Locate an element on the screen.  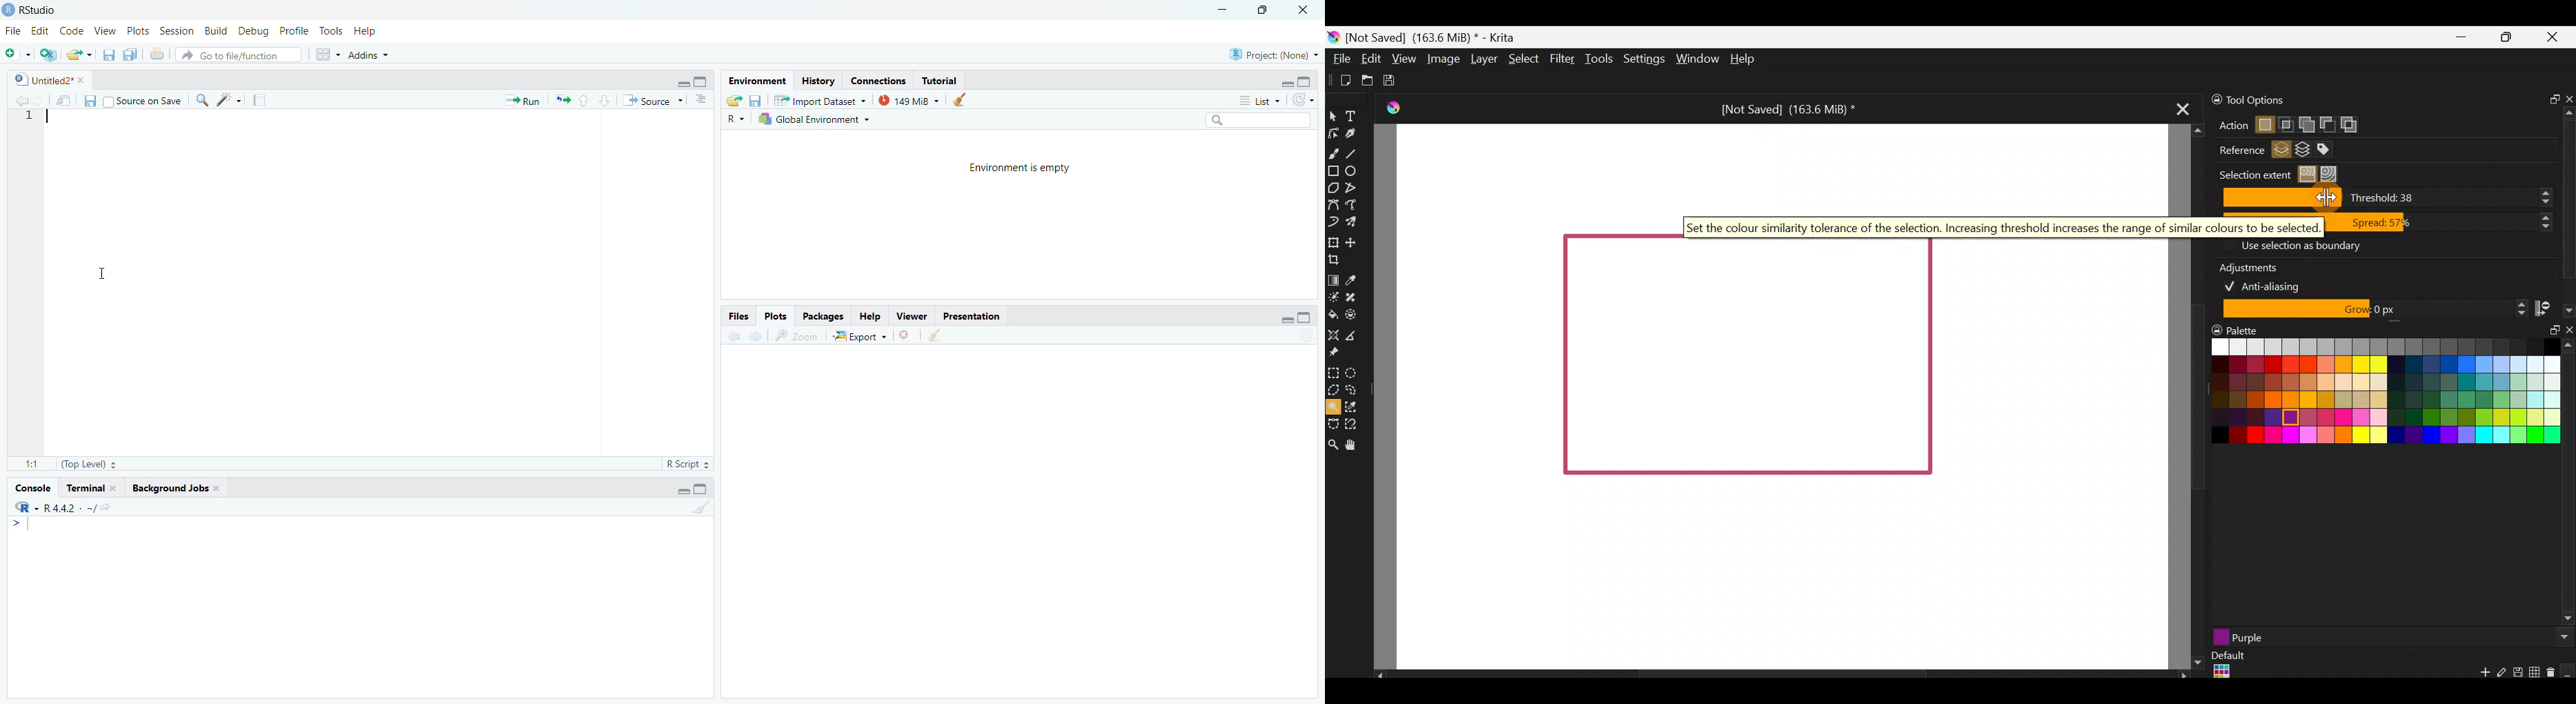
Maximize is located at coordinates (702, 81).